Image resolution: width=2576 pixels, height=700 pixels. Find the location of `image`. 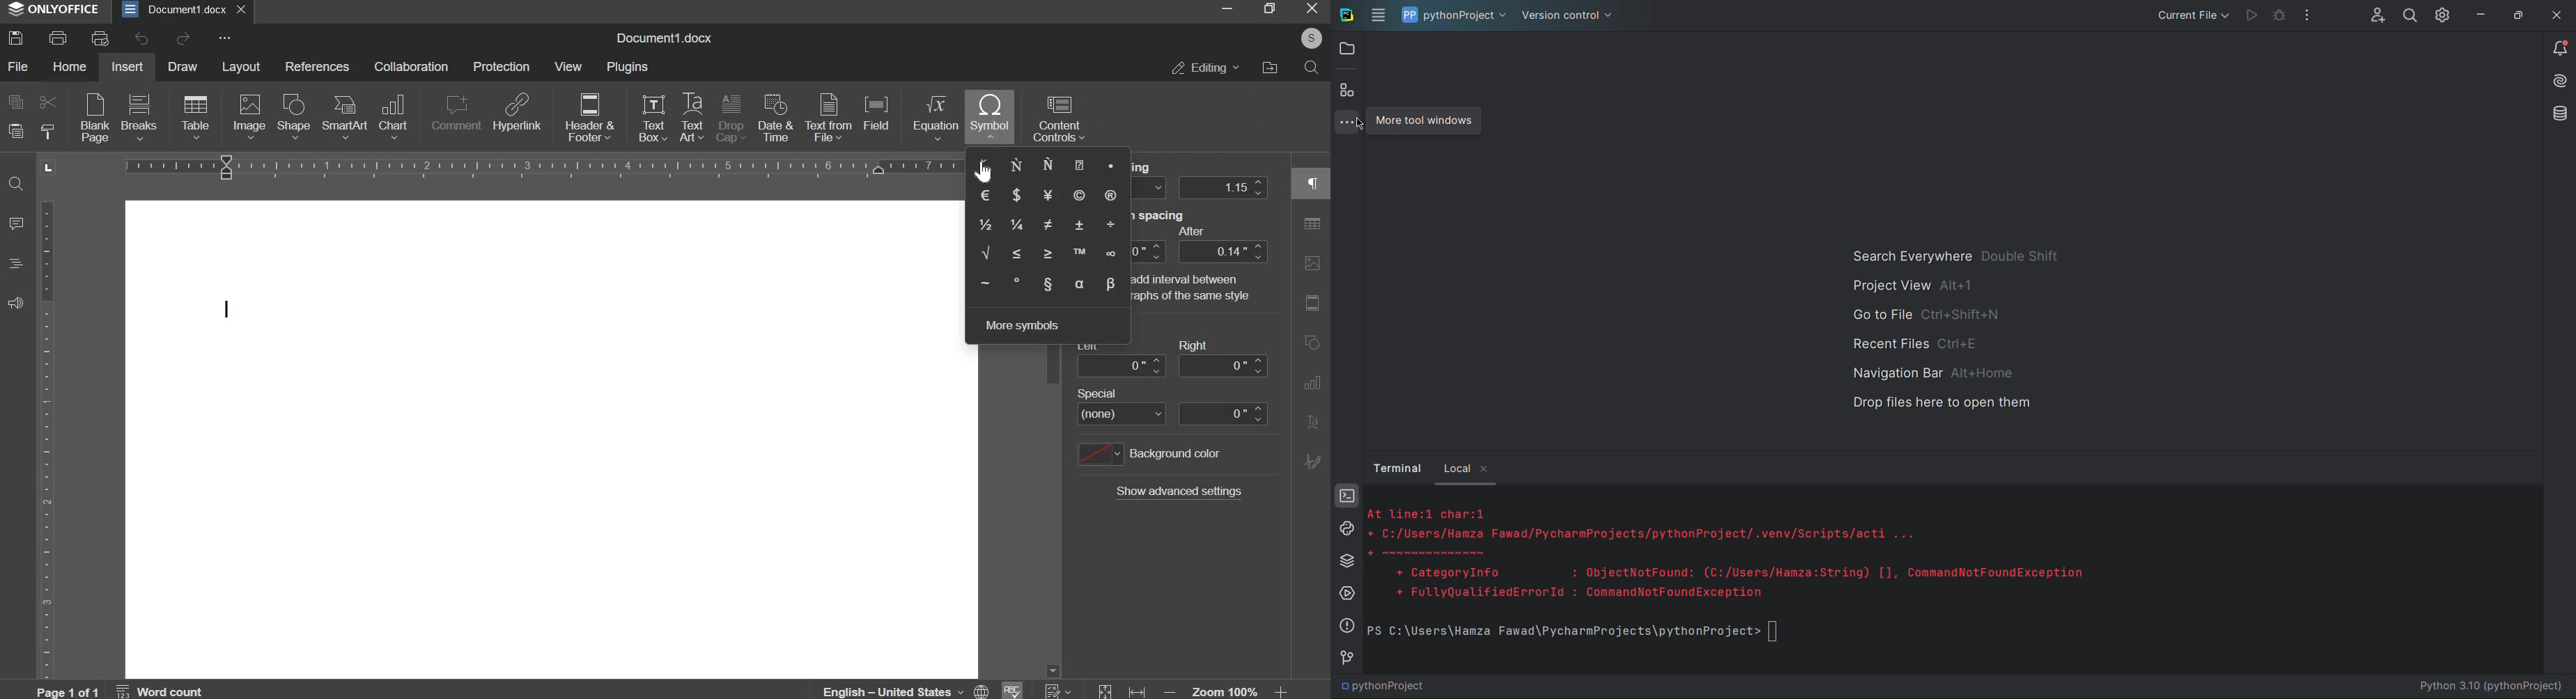

image is located at coordinates (249, 115).